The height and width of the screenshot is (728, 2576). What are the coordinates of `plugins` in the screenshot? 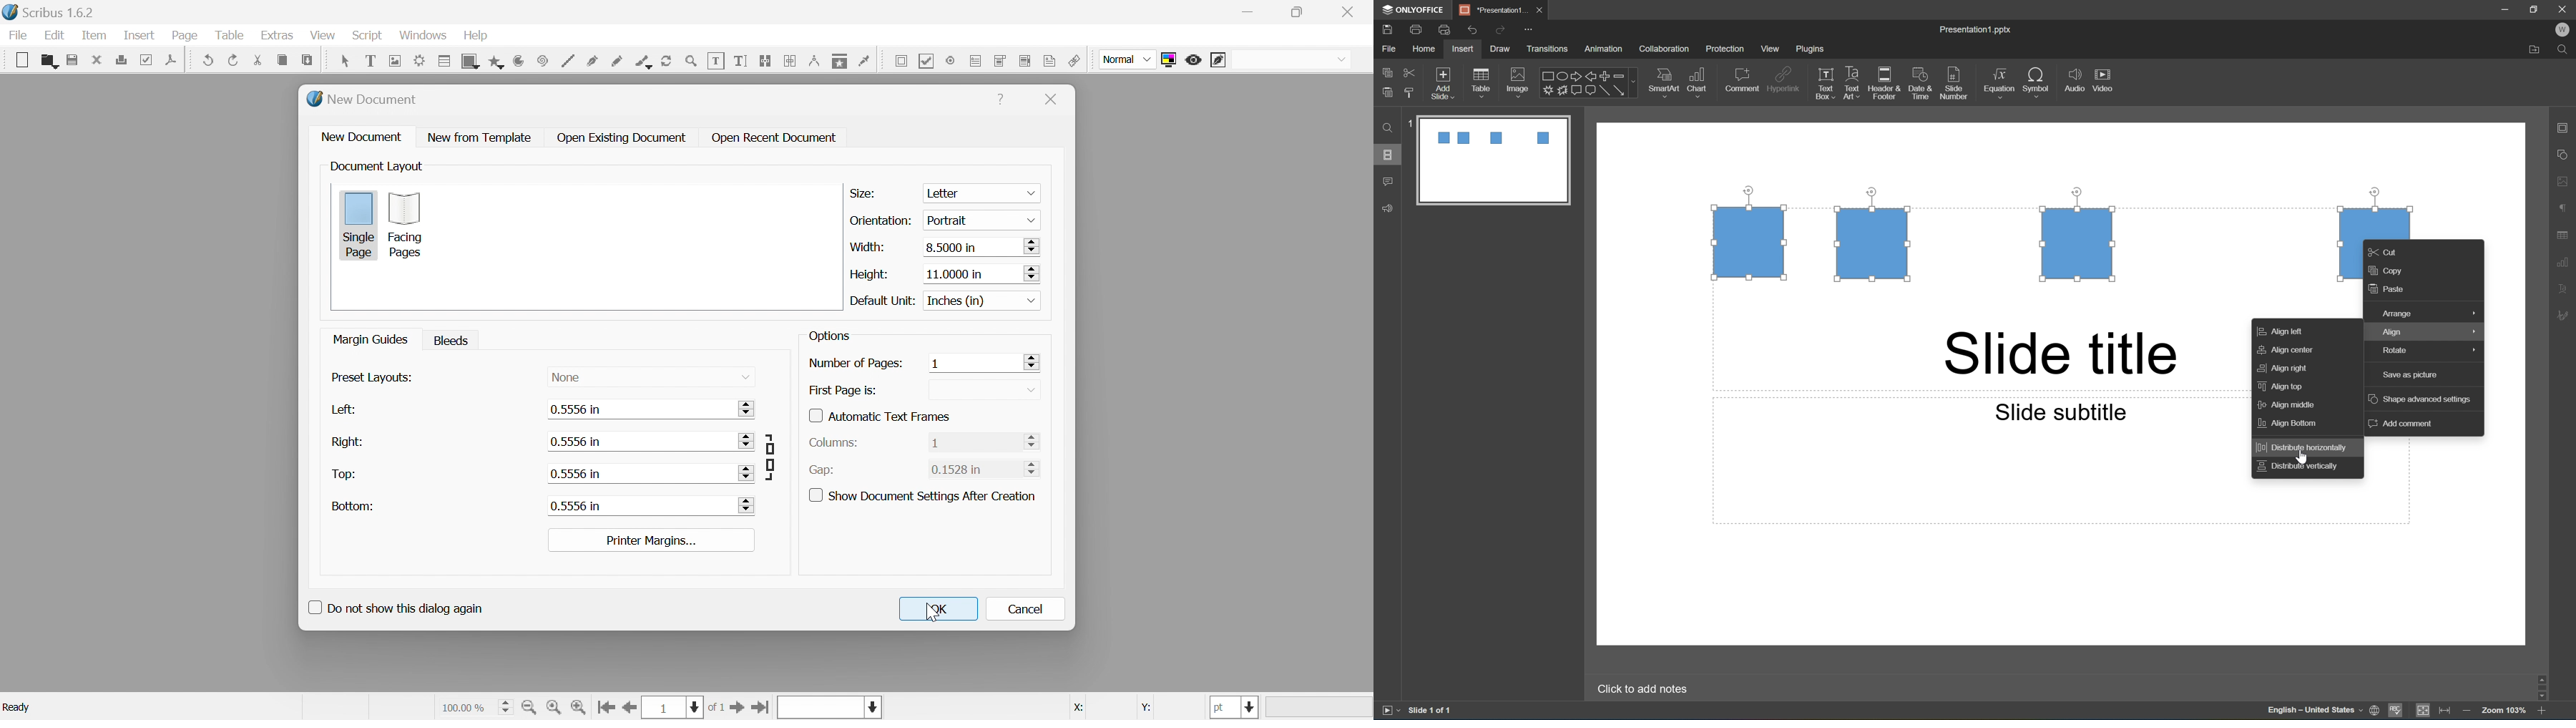 It's located at (1812, 49).